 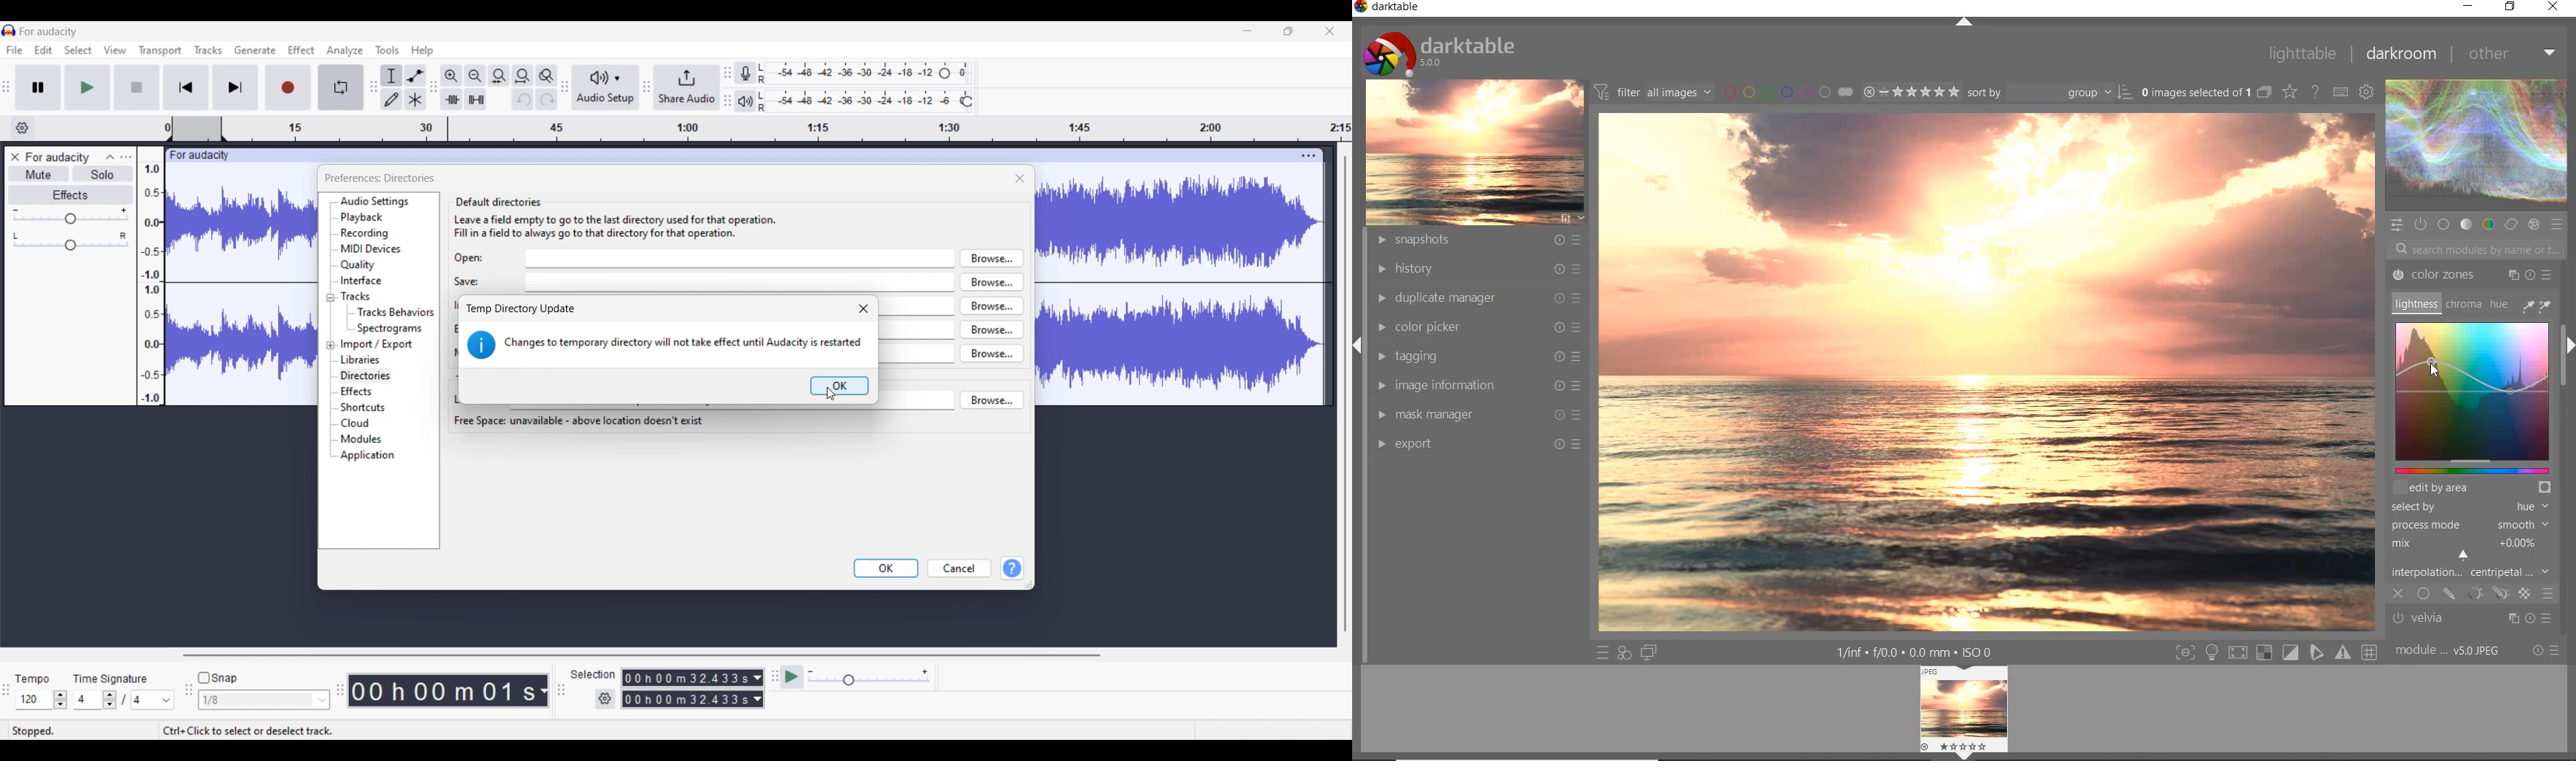 I want to click on Playback meter, so click(x=746, y=101).